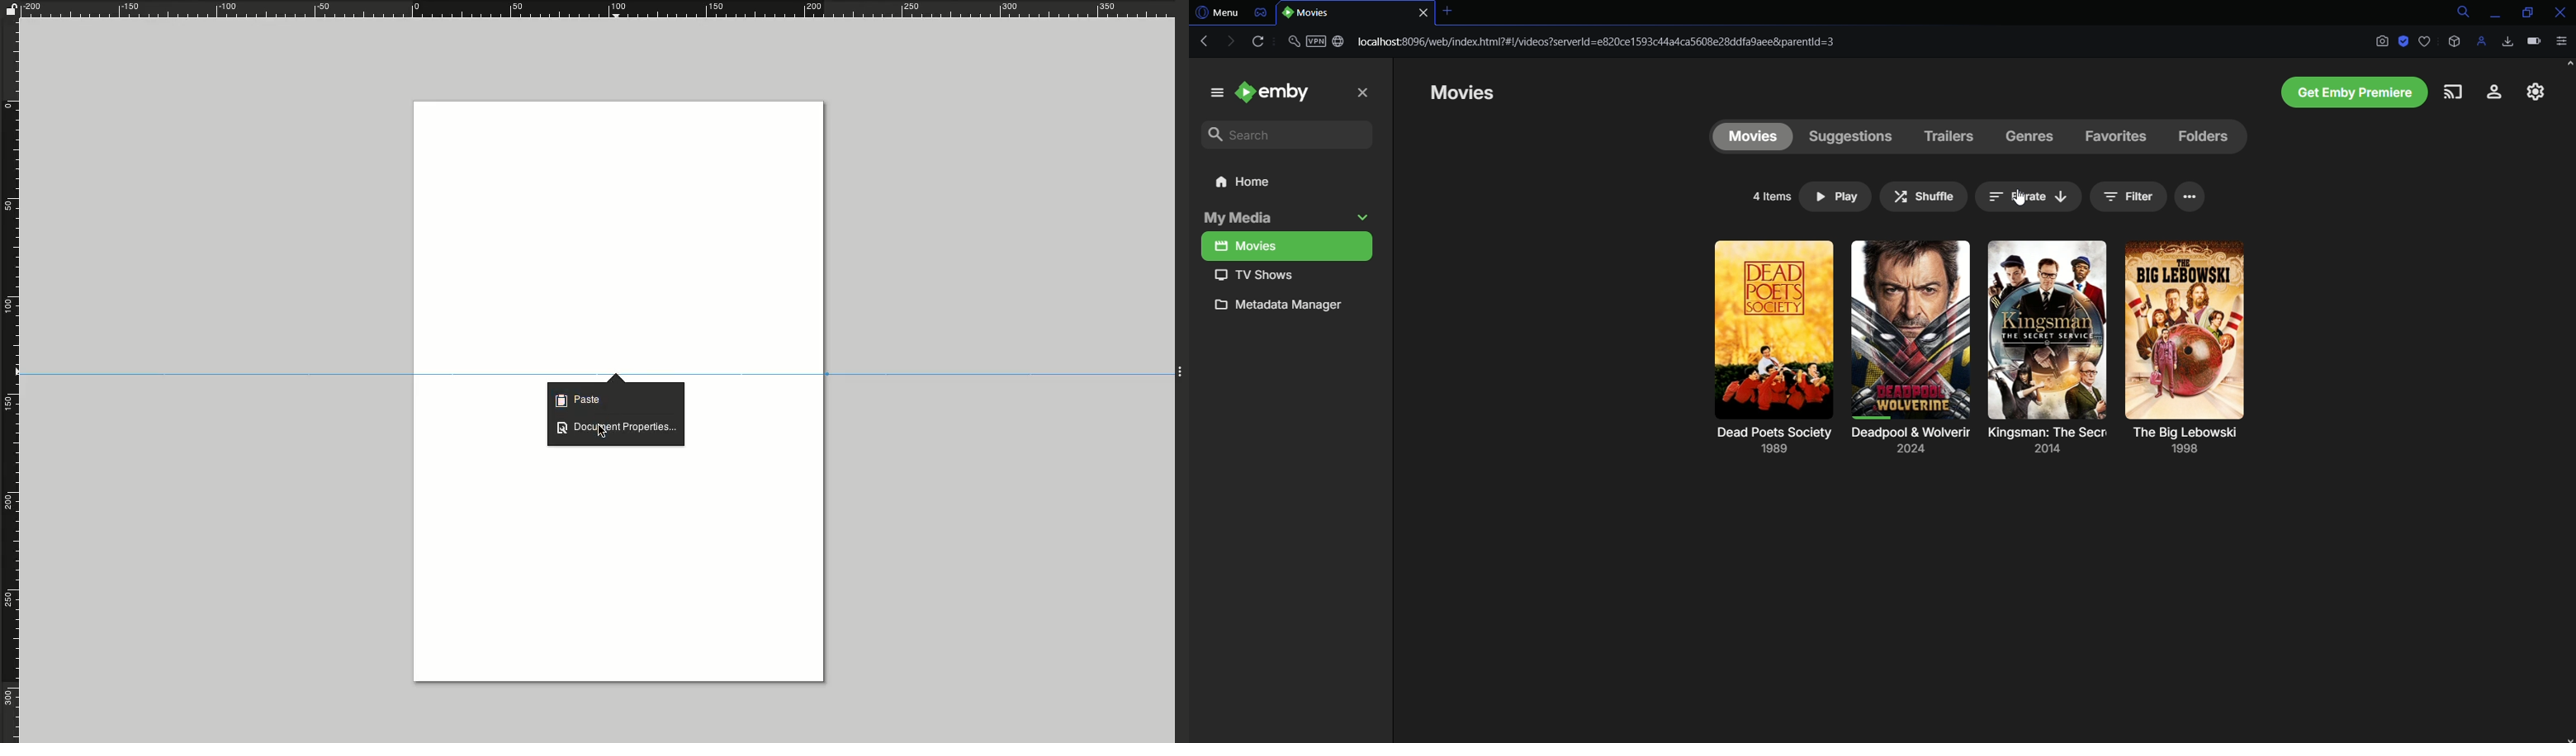 The width and height of the screenshot is (2576, 756). I want to click on Cursor, so click(602, 432).